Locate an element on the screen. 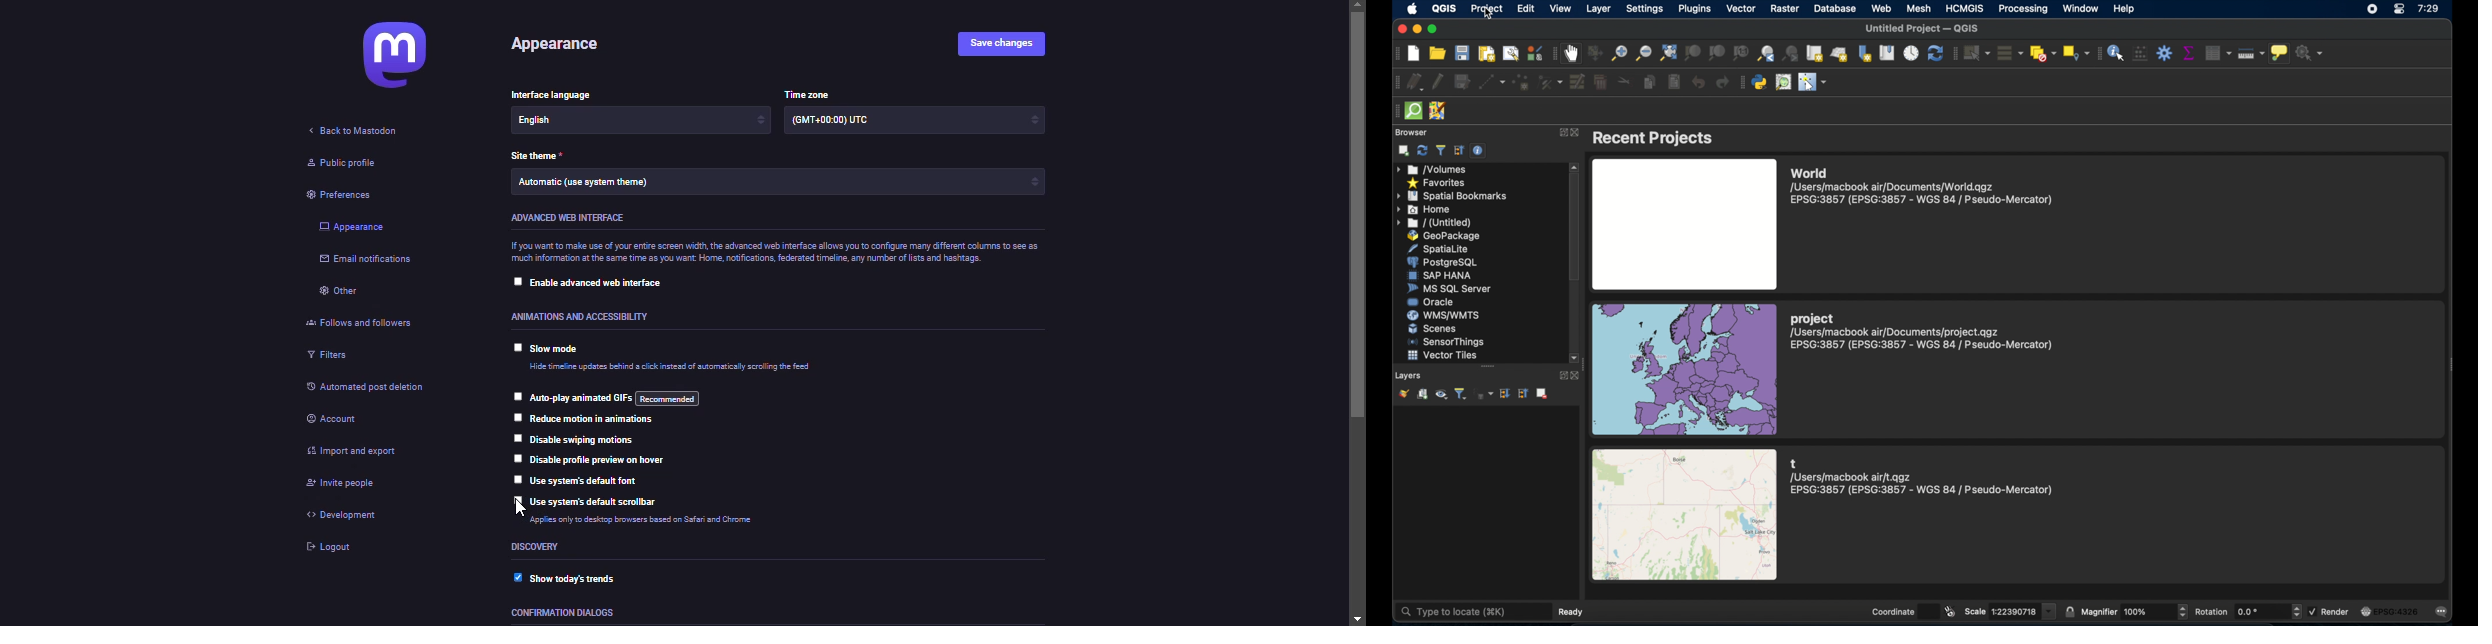 The width and height of the screenshot is (2492, 644). email notifications is located at coordinates (367, 260).